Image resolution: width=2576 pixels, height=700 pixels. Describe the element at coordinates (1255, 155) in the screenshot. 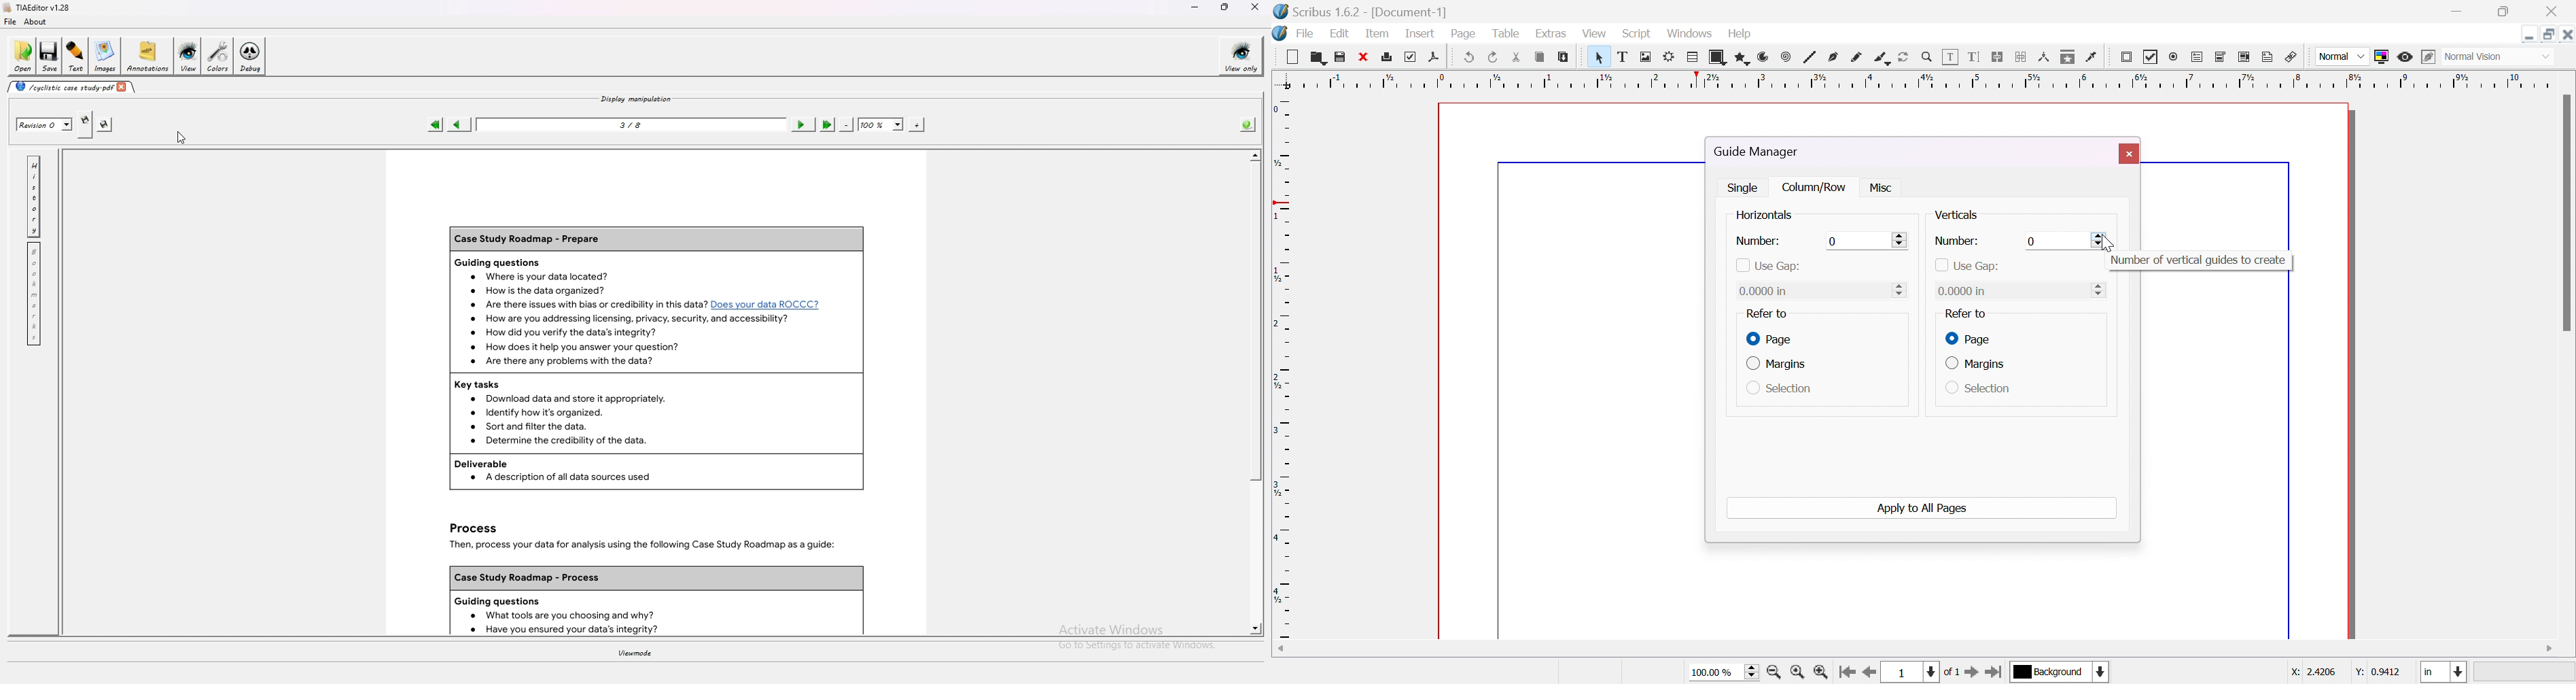

I see `scroll up` at that location.